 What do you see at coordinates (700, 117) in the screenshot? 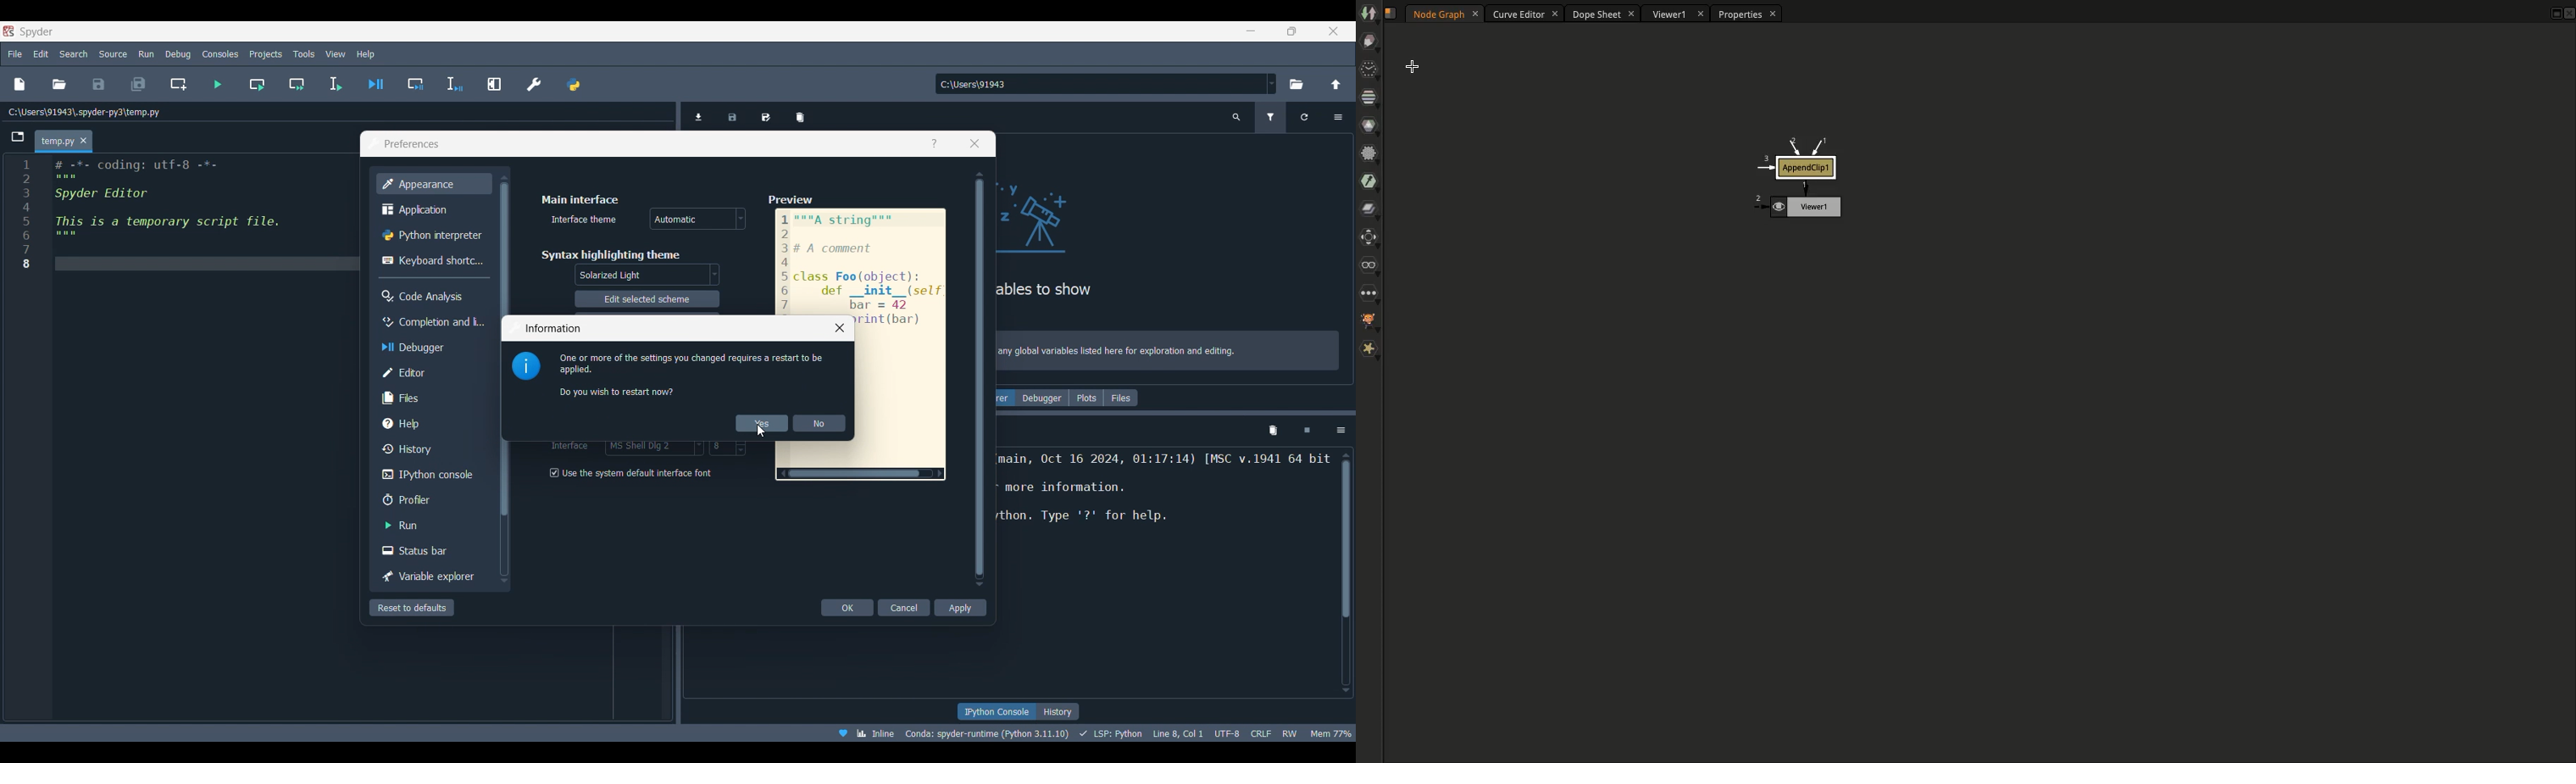
I see `Import data` at bounding box center [700, 117].